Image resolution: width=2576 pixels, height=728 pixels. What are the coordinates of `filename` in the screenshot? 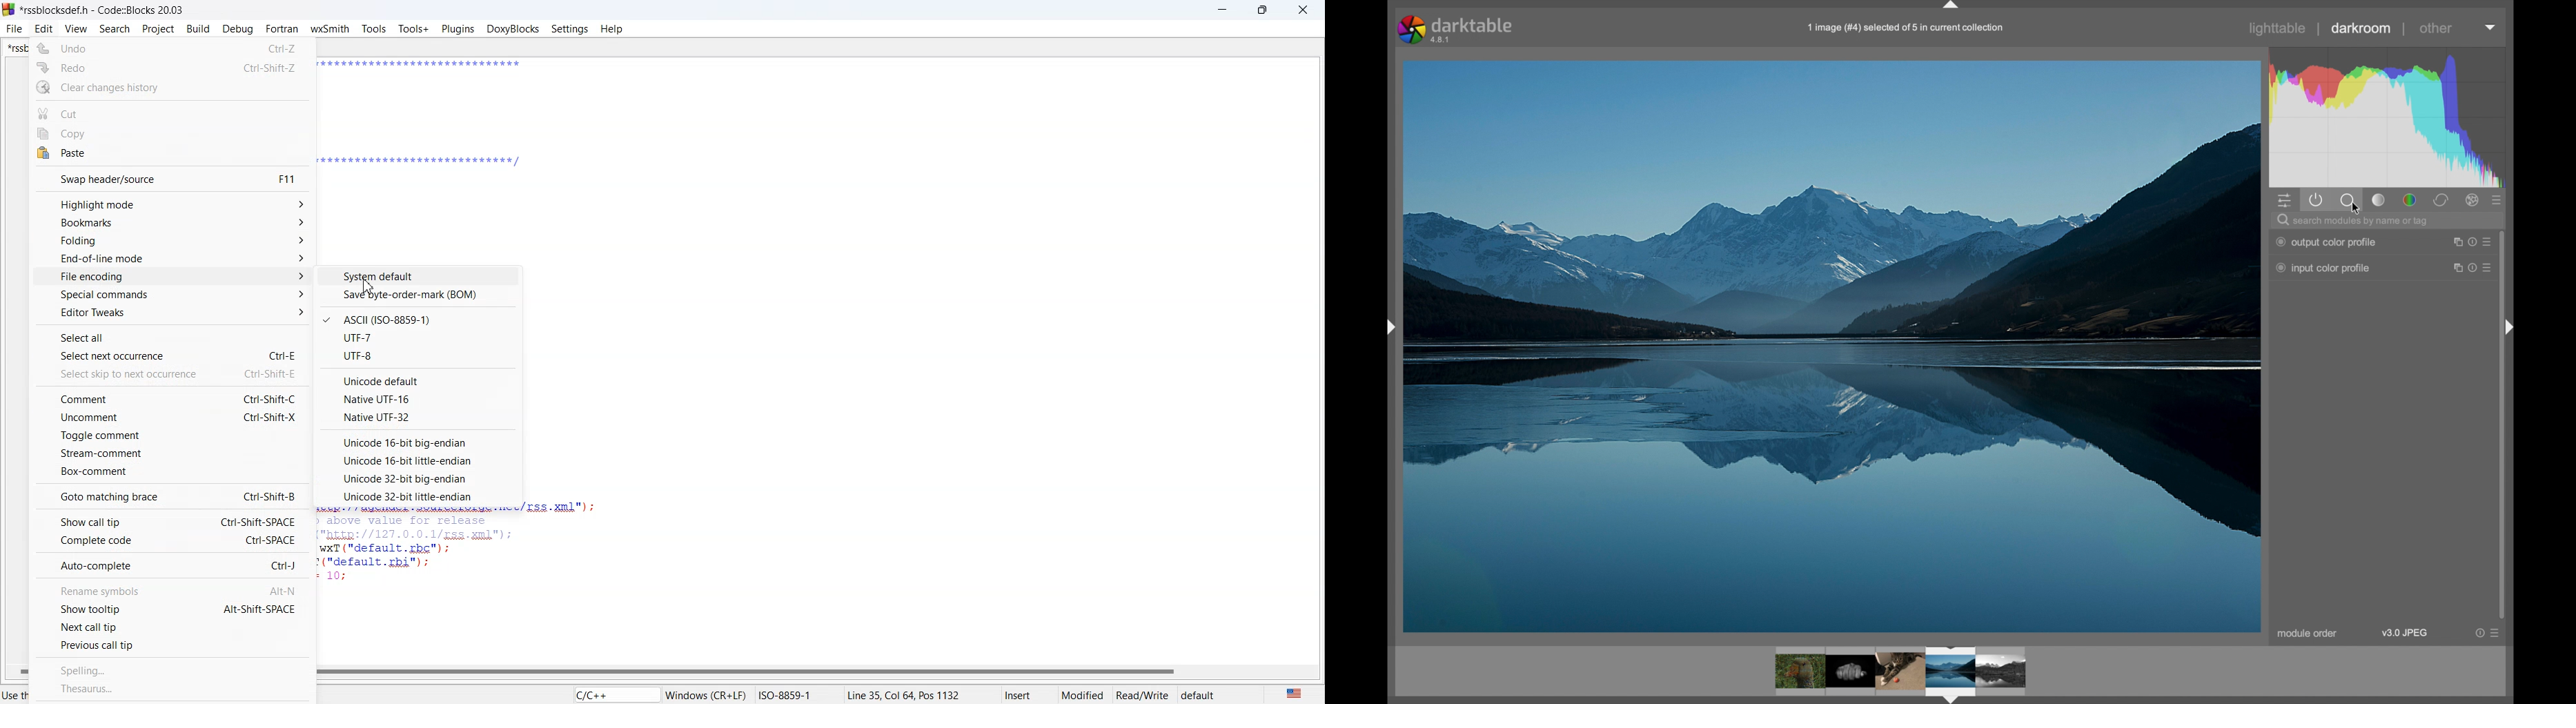 It's located at (1906, 27).